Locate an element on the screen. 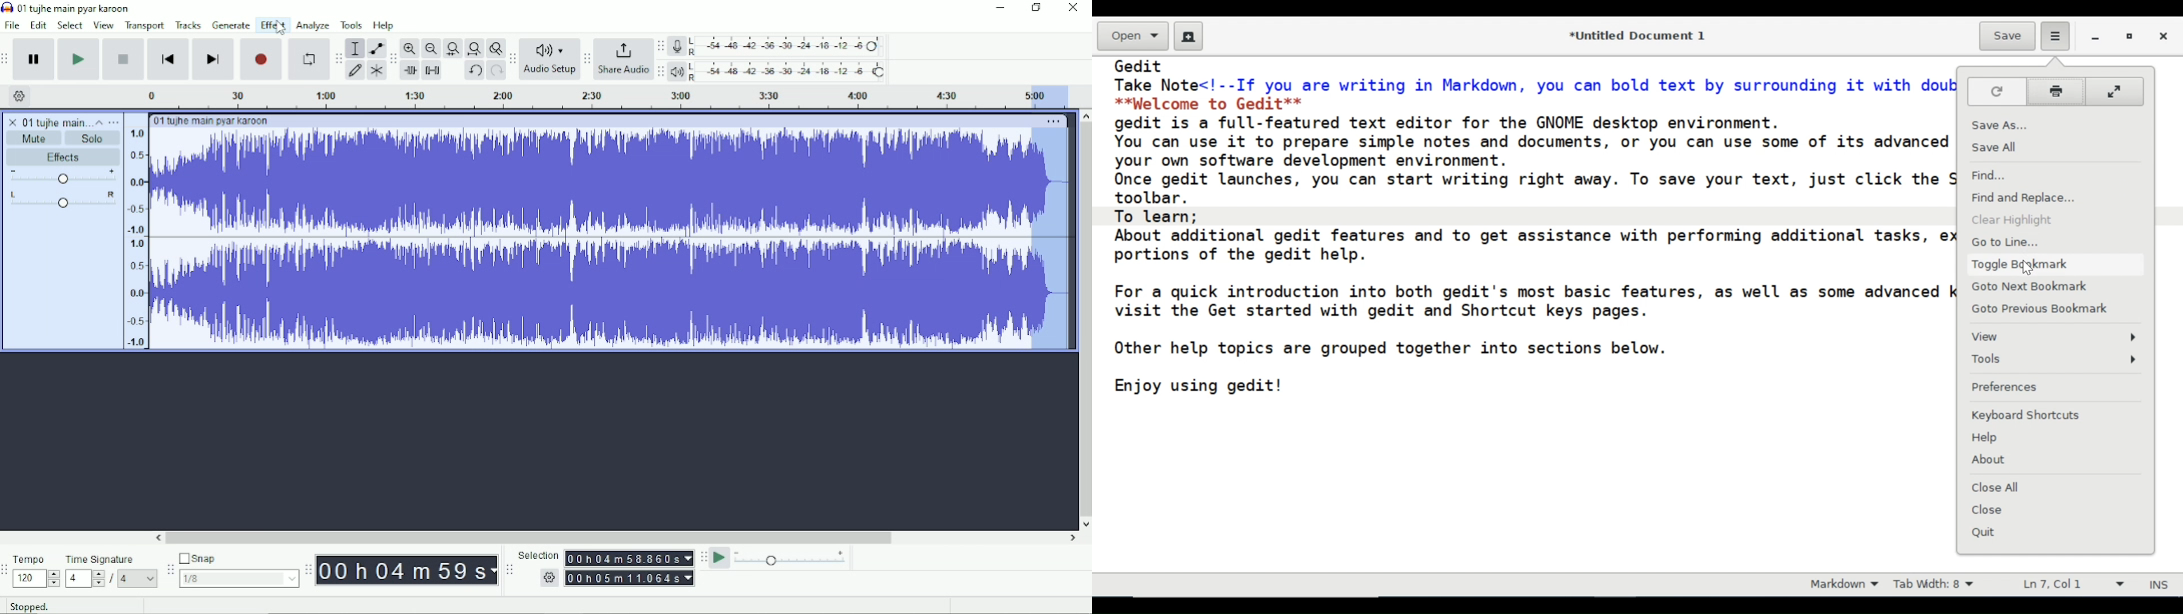 This screenshot has height=616, width=2184. More options is located at coordinates (1054, 121).